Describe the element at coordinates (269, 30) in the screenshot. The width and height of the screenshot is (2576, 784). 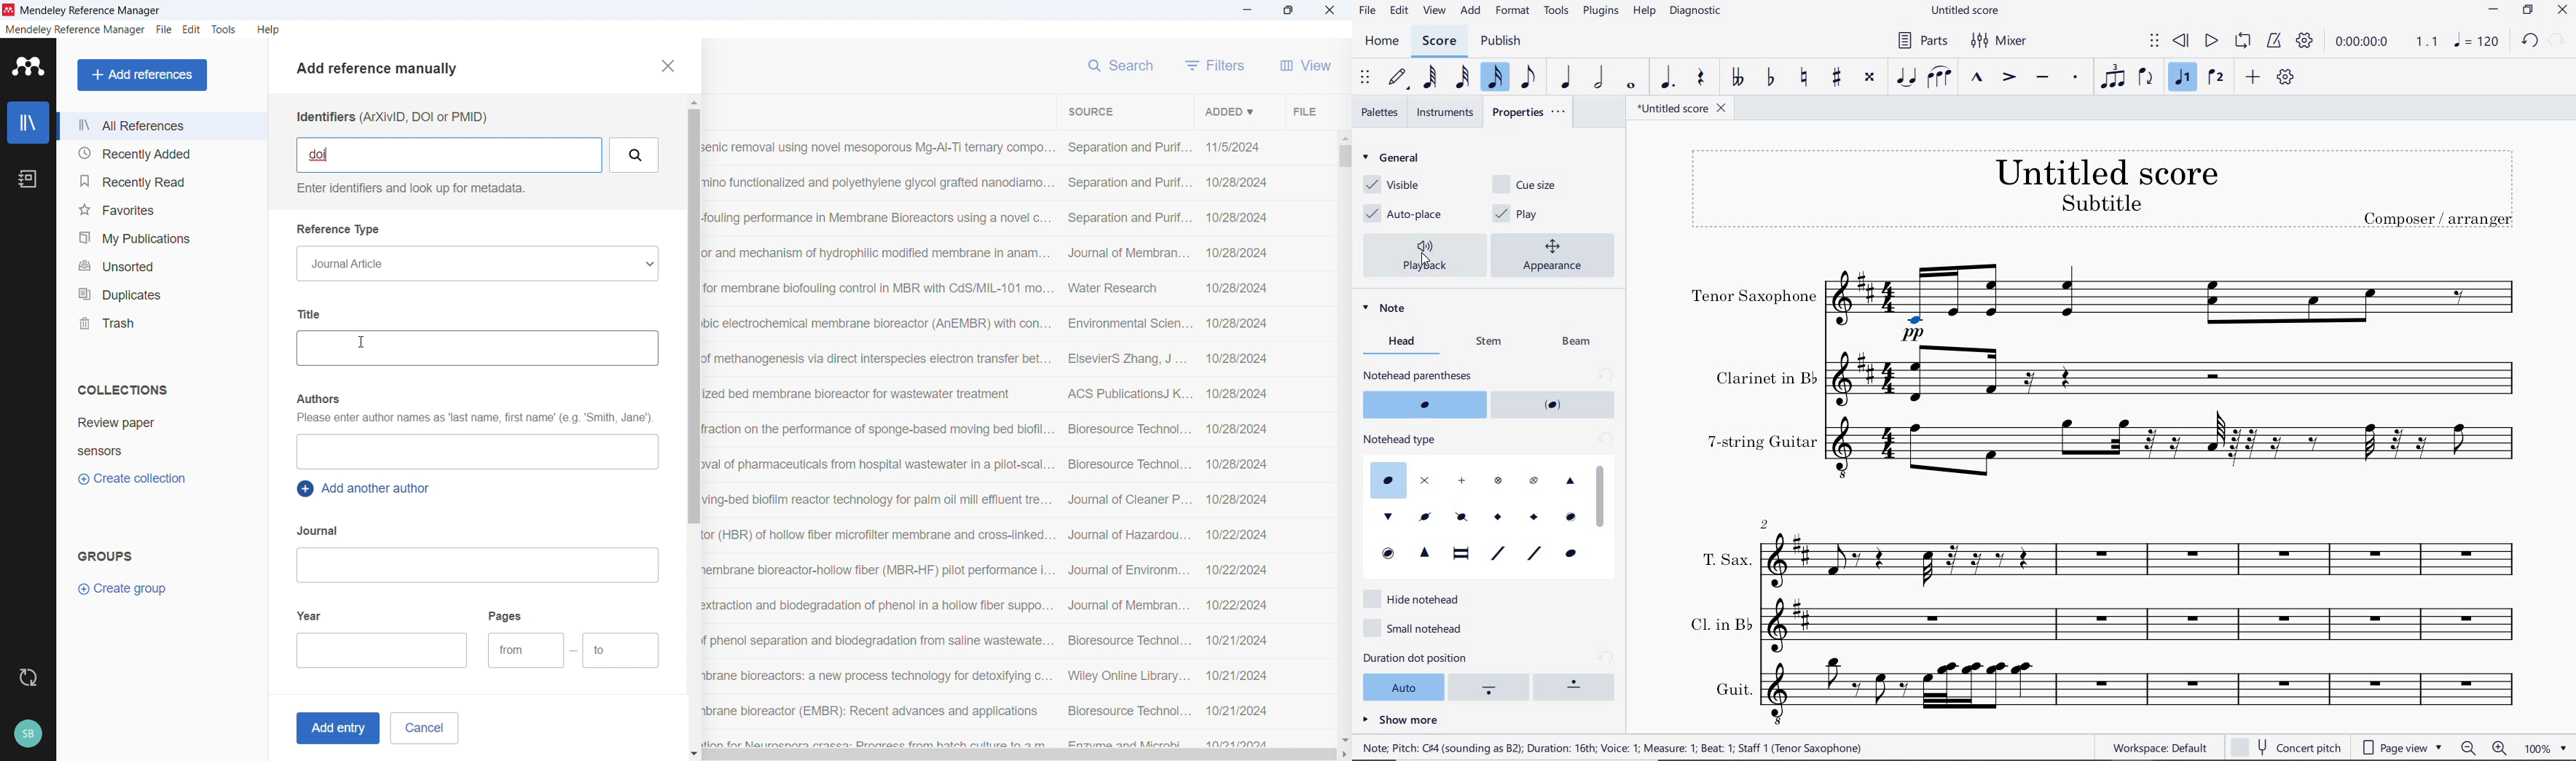
I see `help ` at that location.